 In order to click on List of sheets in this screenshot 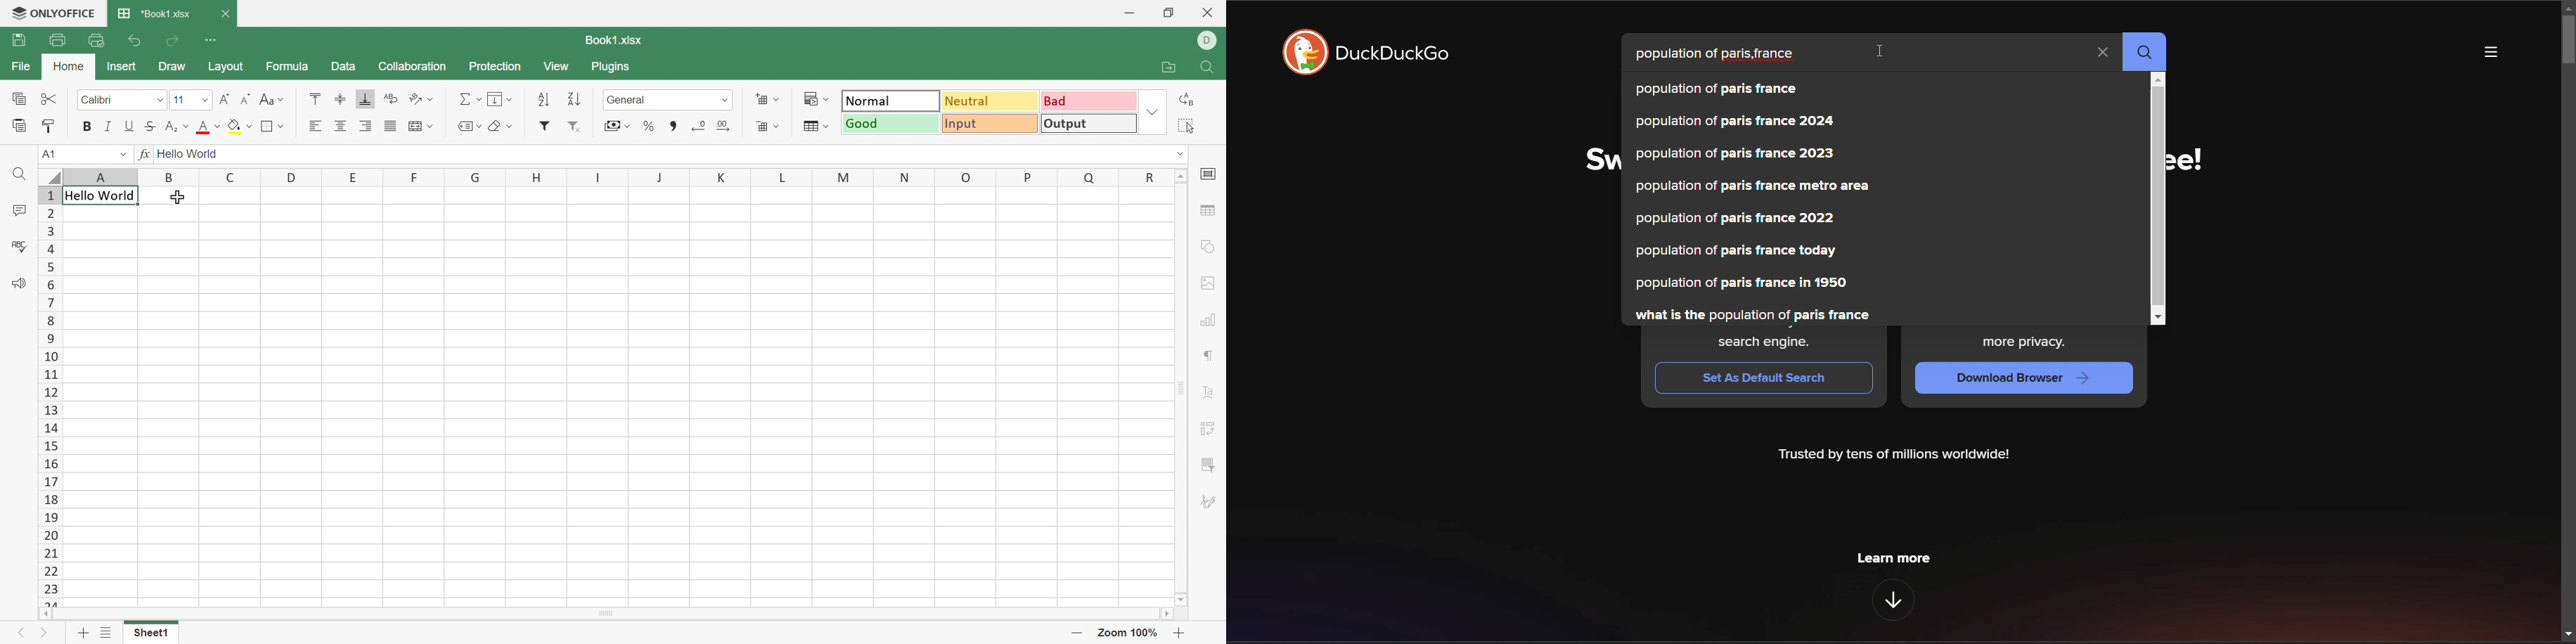, I will do `click(107, 635)`.